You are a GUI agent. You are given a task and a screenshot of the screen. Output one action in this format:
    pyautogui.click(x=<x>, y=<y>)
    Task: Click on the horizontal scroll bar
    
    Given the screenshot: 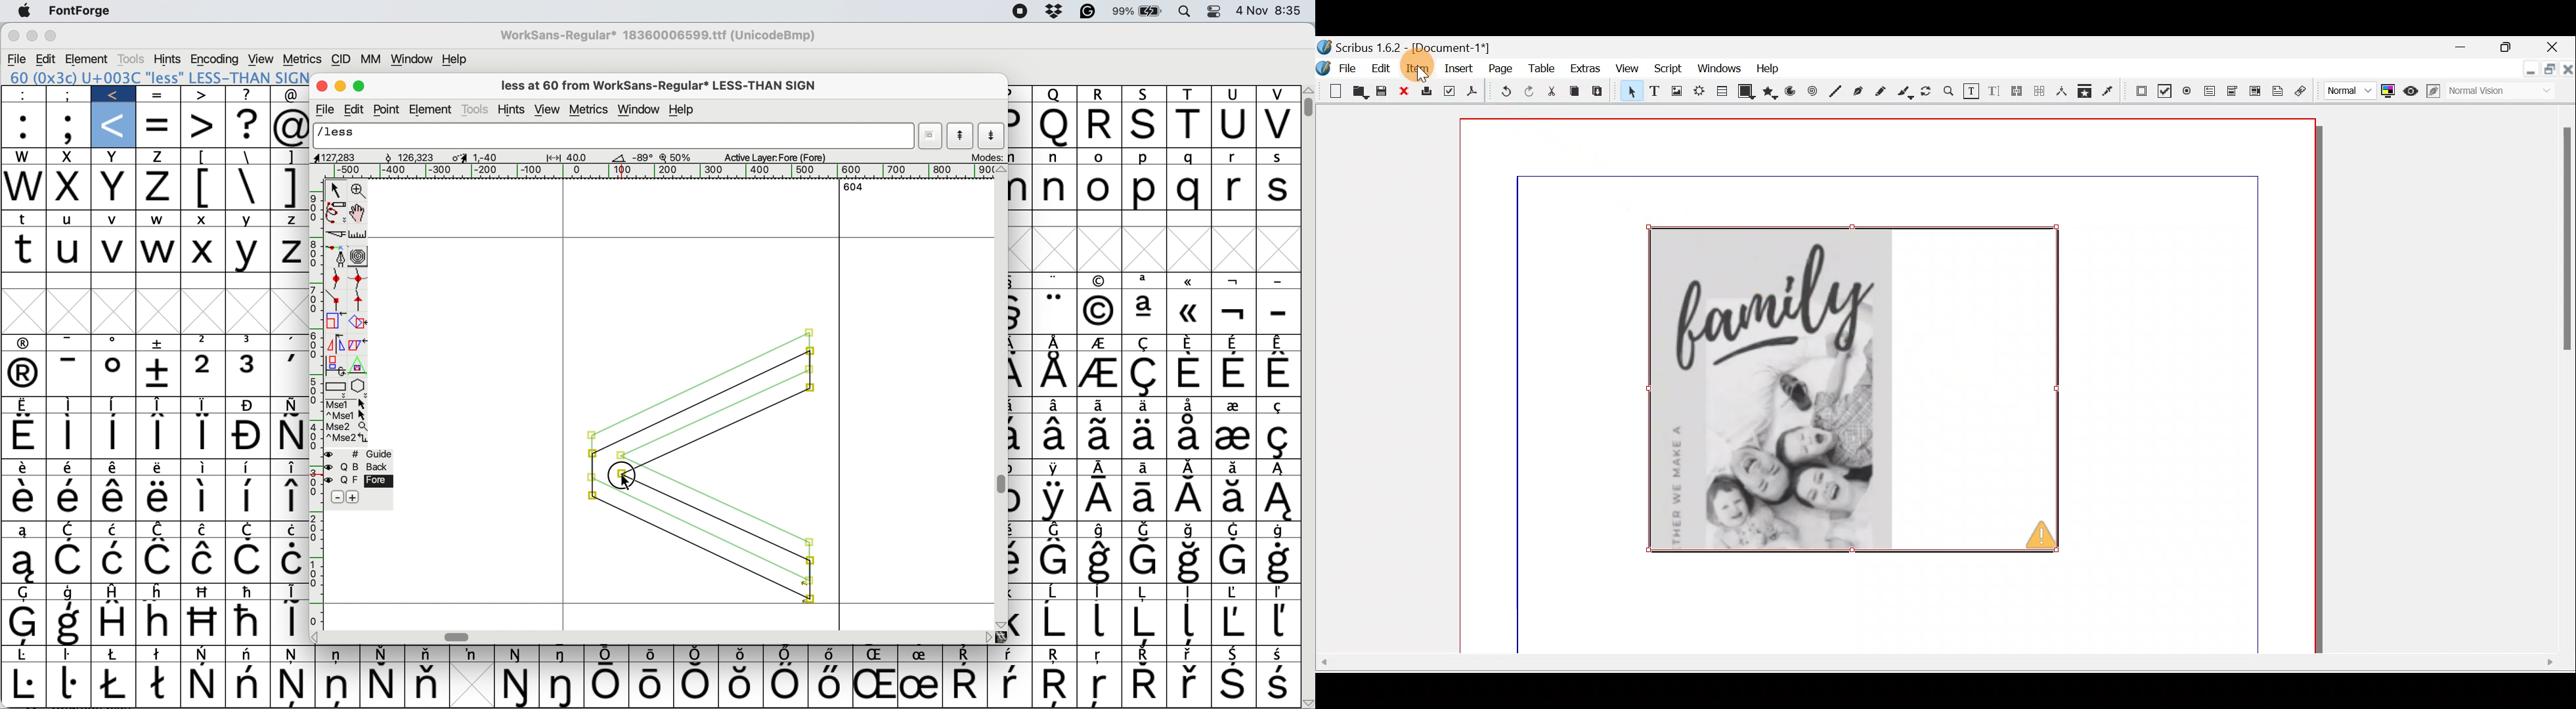 What is the action you would take?
    pyautogui.click(x=650, y=636)
    